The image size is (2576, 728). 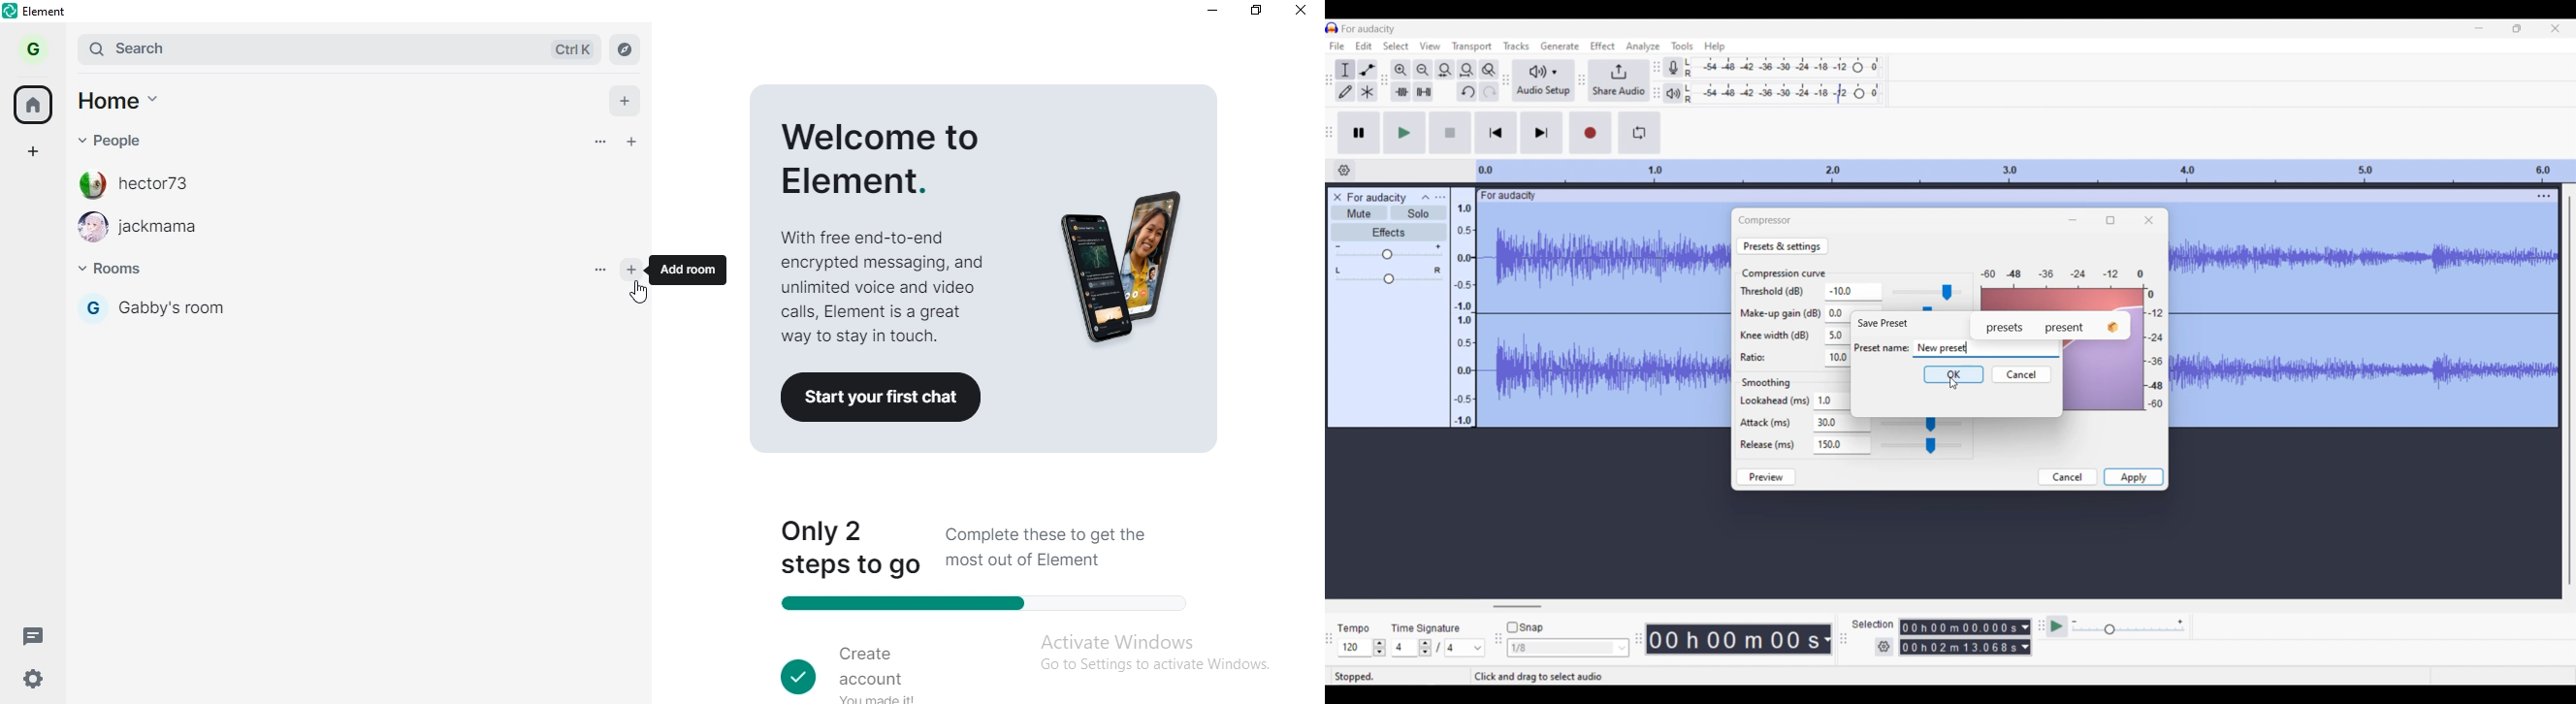 I want to click on Record/Record new track, so click(x=1590, y=133).